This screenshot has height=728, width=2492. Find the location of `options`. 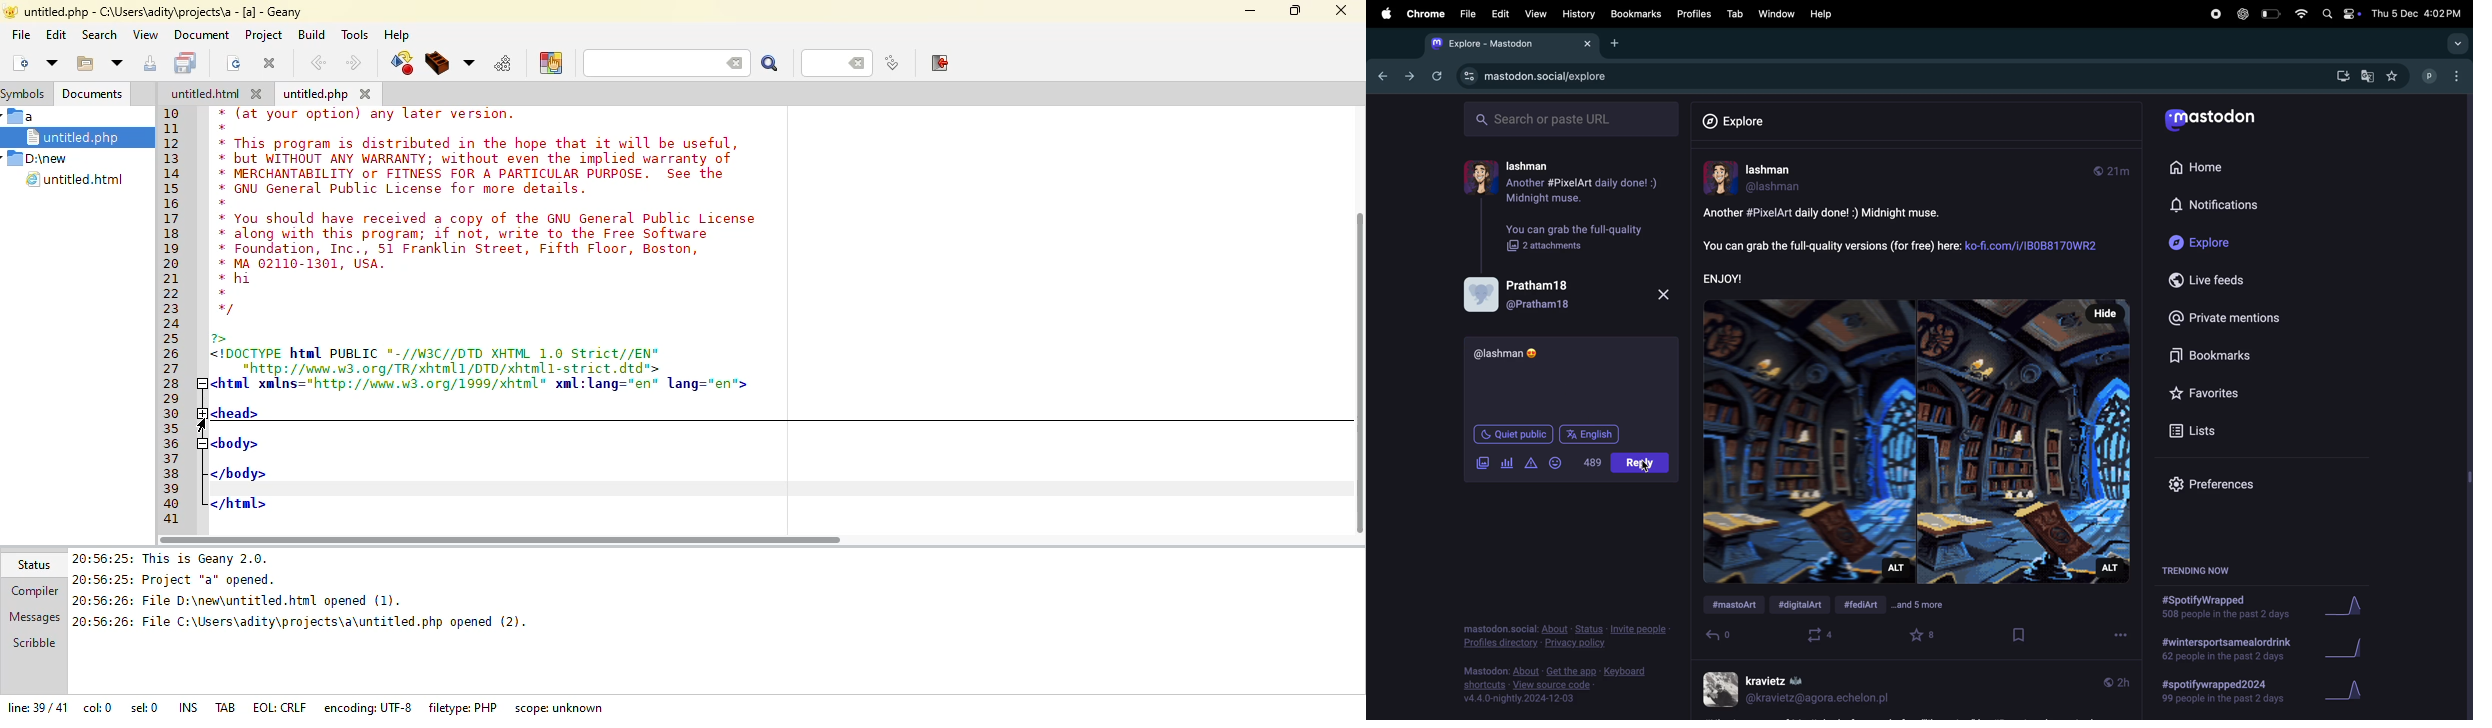

options is located at coordinates (2116, 637).